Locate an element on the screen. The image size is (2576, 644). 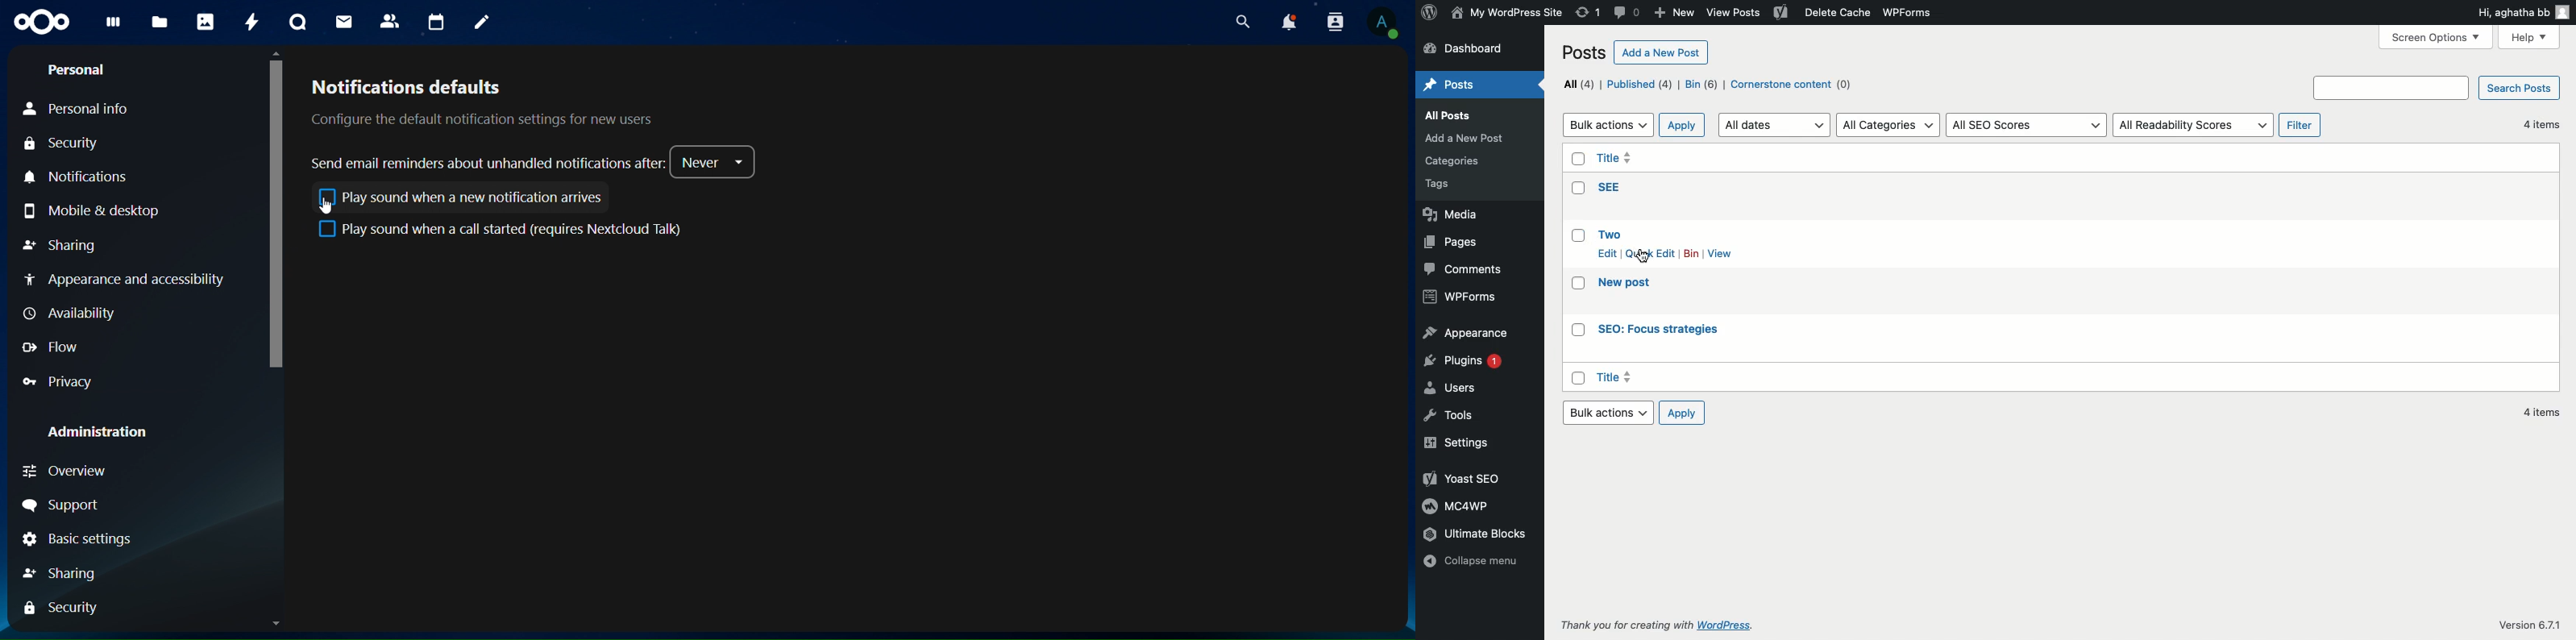
Title is located at coordinates (1616, 160).